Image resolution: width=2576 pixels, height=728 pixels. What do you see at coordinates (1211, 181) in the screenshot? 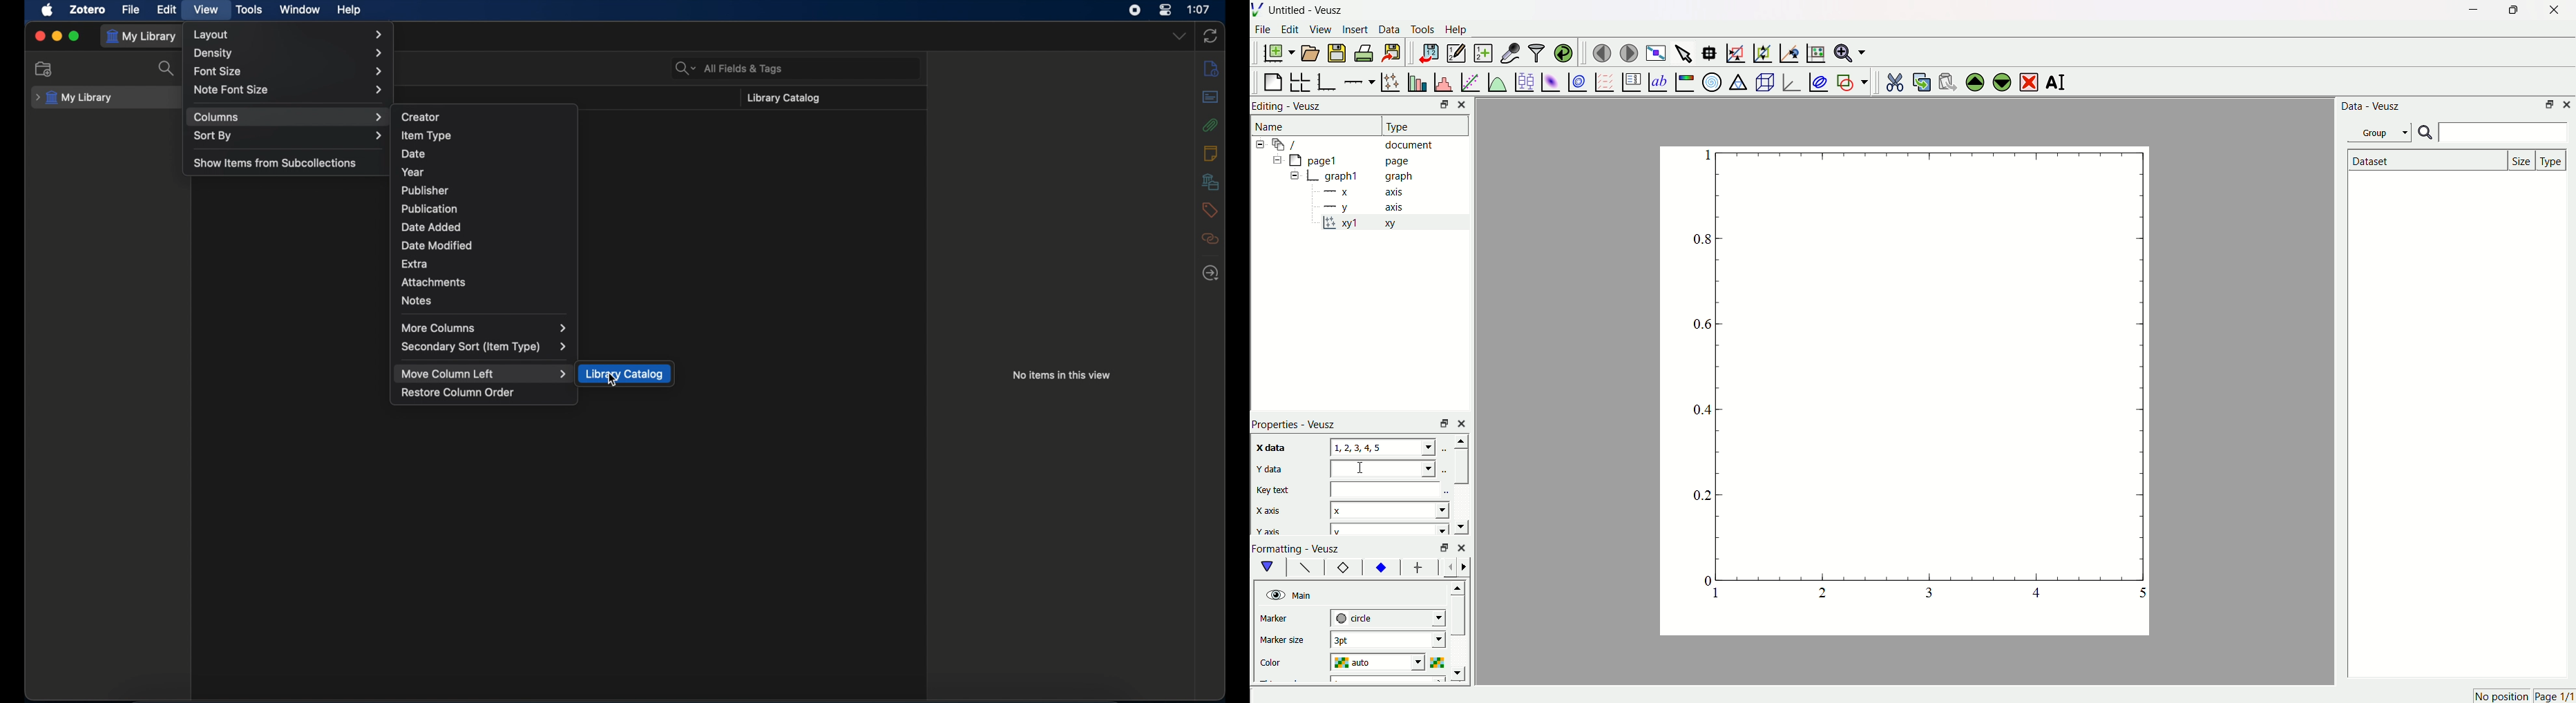
I see `libraries` at bounding box center [1211, 181].